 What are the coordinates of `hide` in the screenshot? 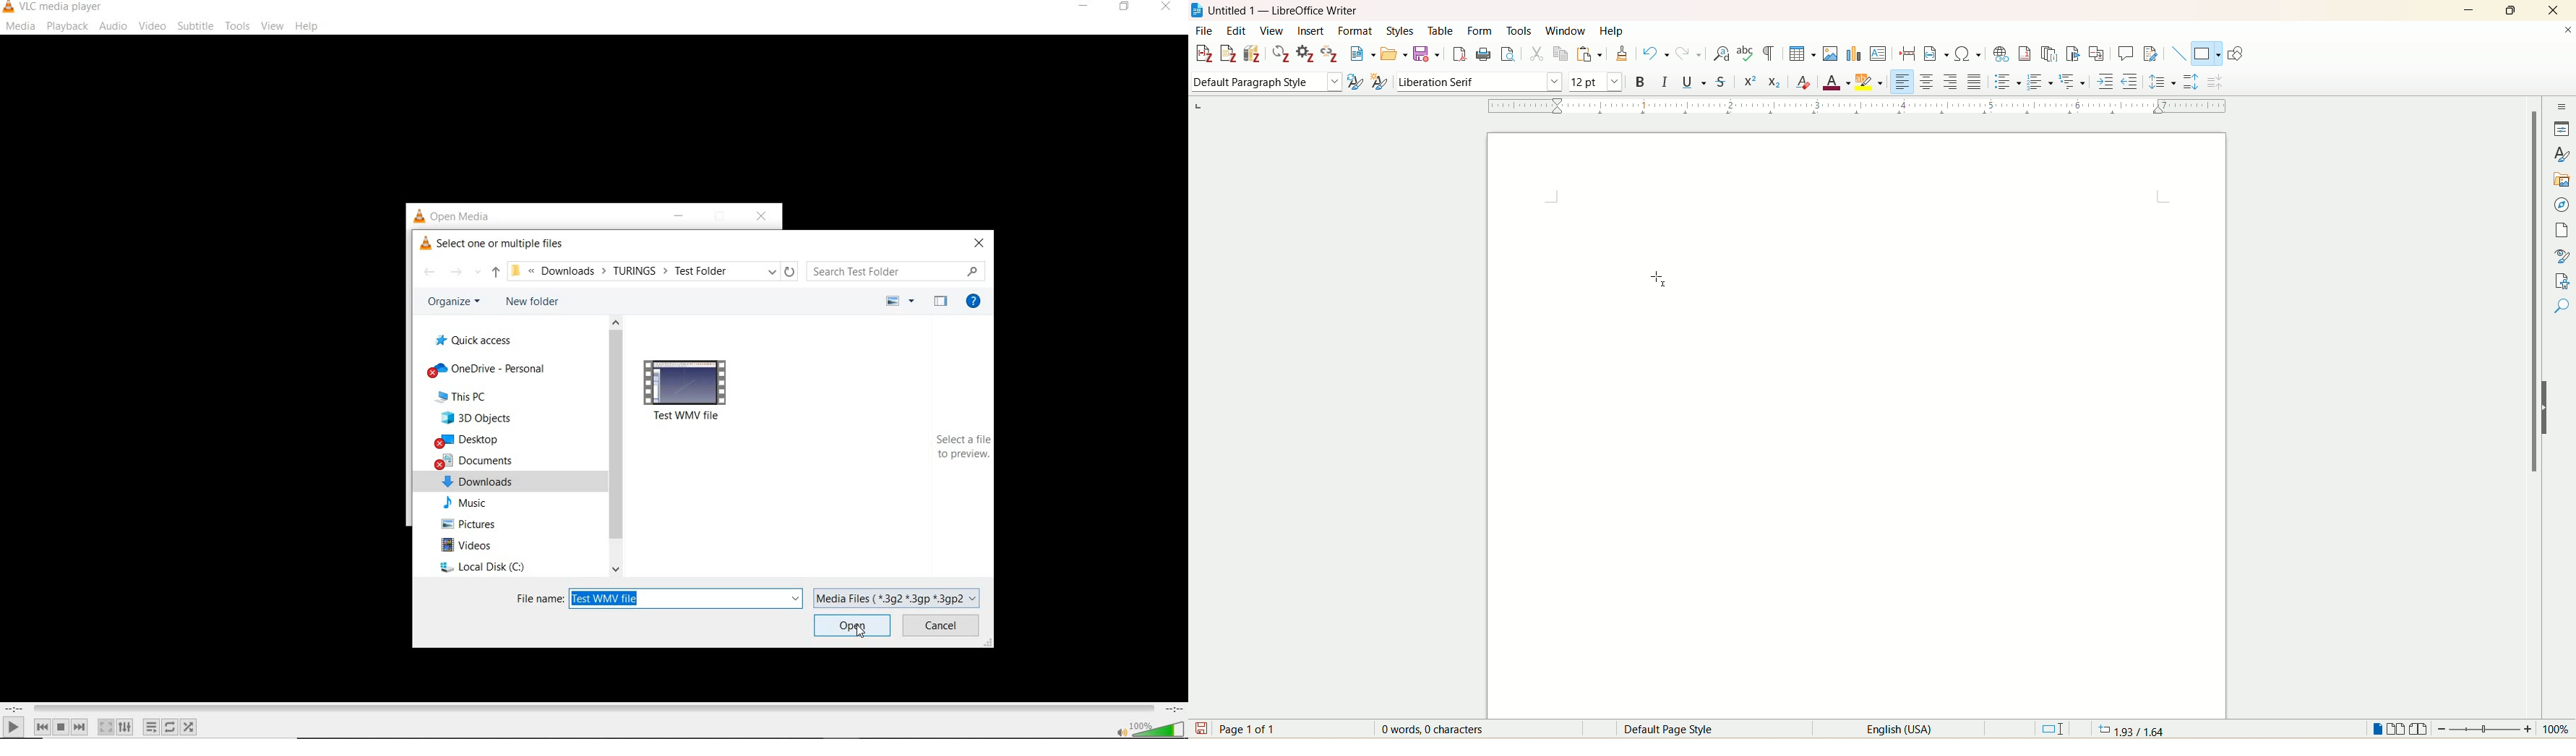 It's located at (2551, 407).